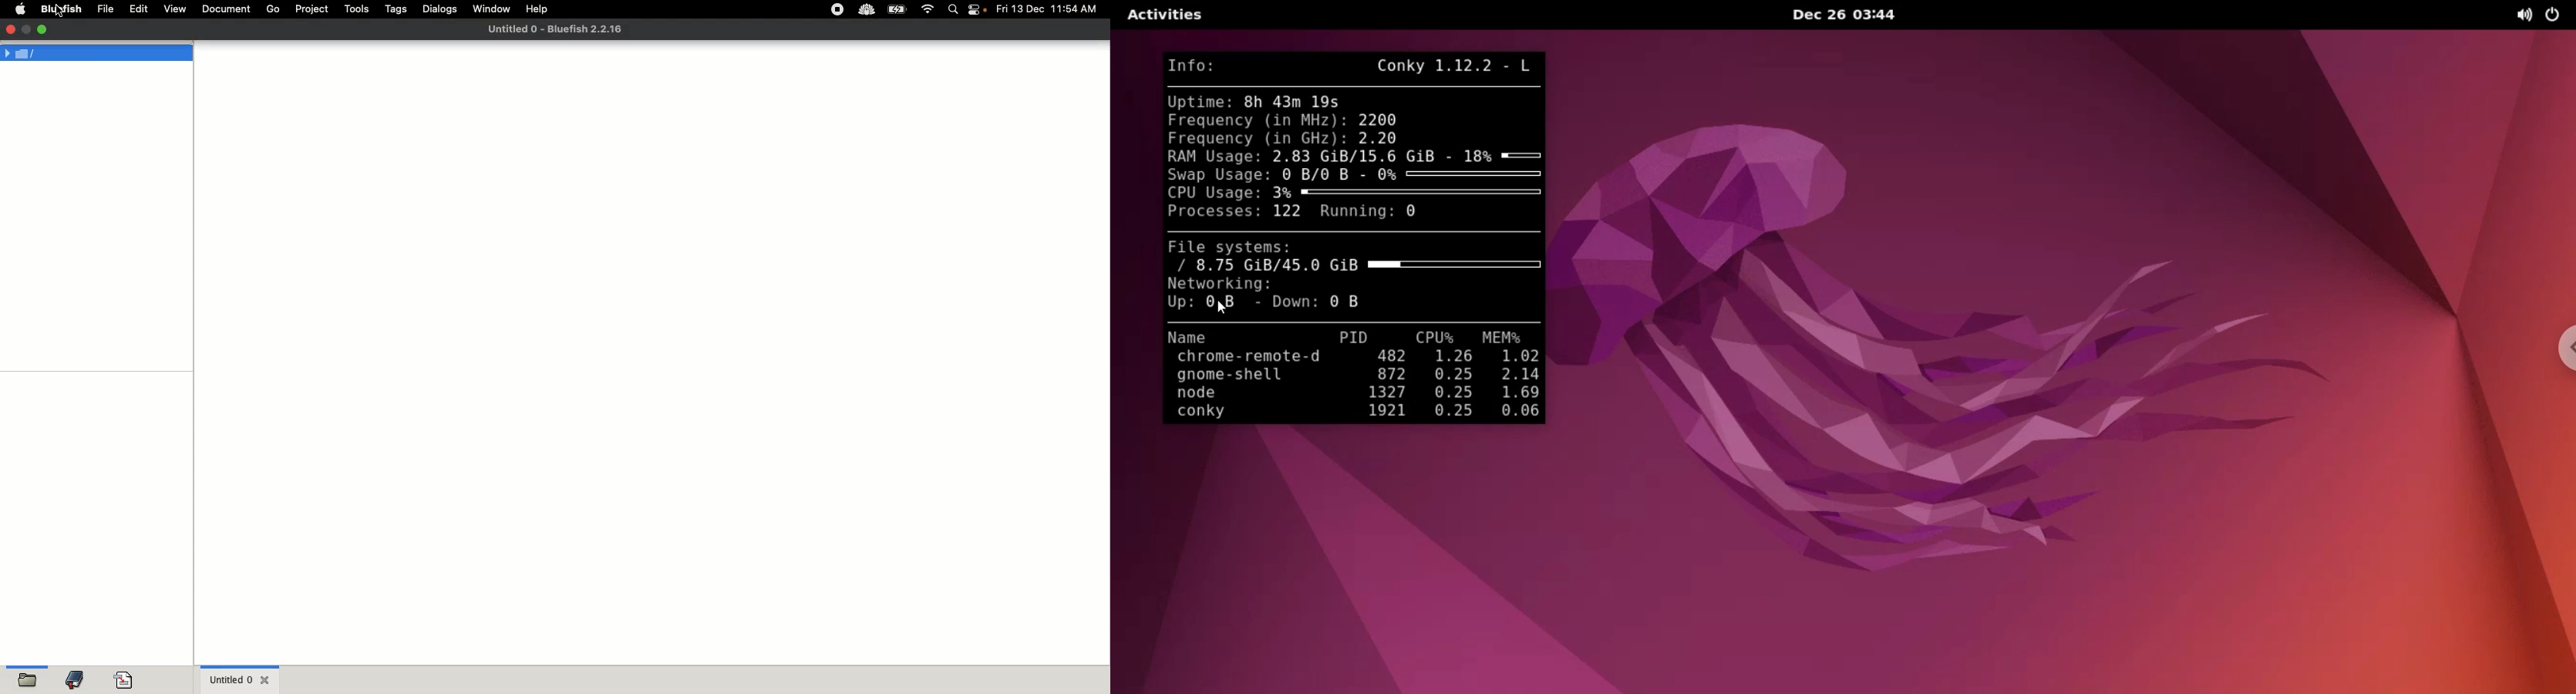 The height and width of the screenshot is (700, 2576). What do you see at coordinates (493, 12) in the screenshot?
I see `Window` at bounding box center [493, 12].